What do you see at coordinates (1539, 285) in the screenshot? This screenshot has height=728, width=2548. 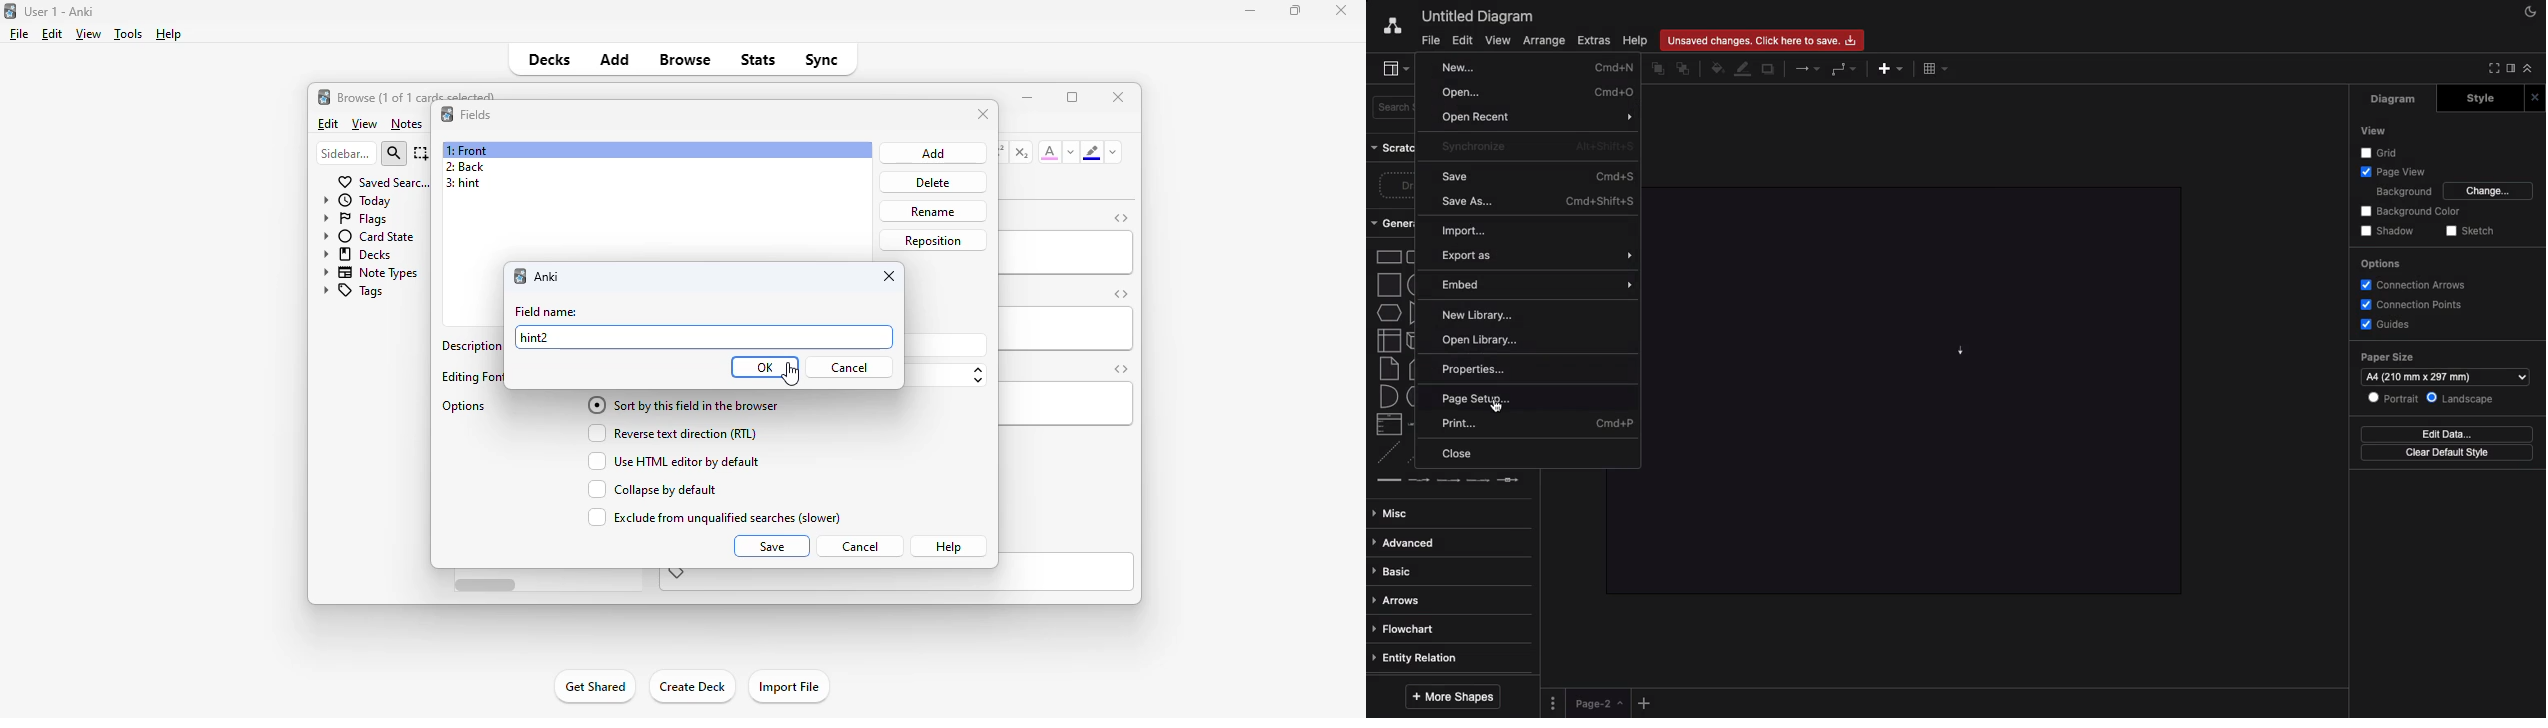 I see `Embed` at bounding box center [1539, 285].